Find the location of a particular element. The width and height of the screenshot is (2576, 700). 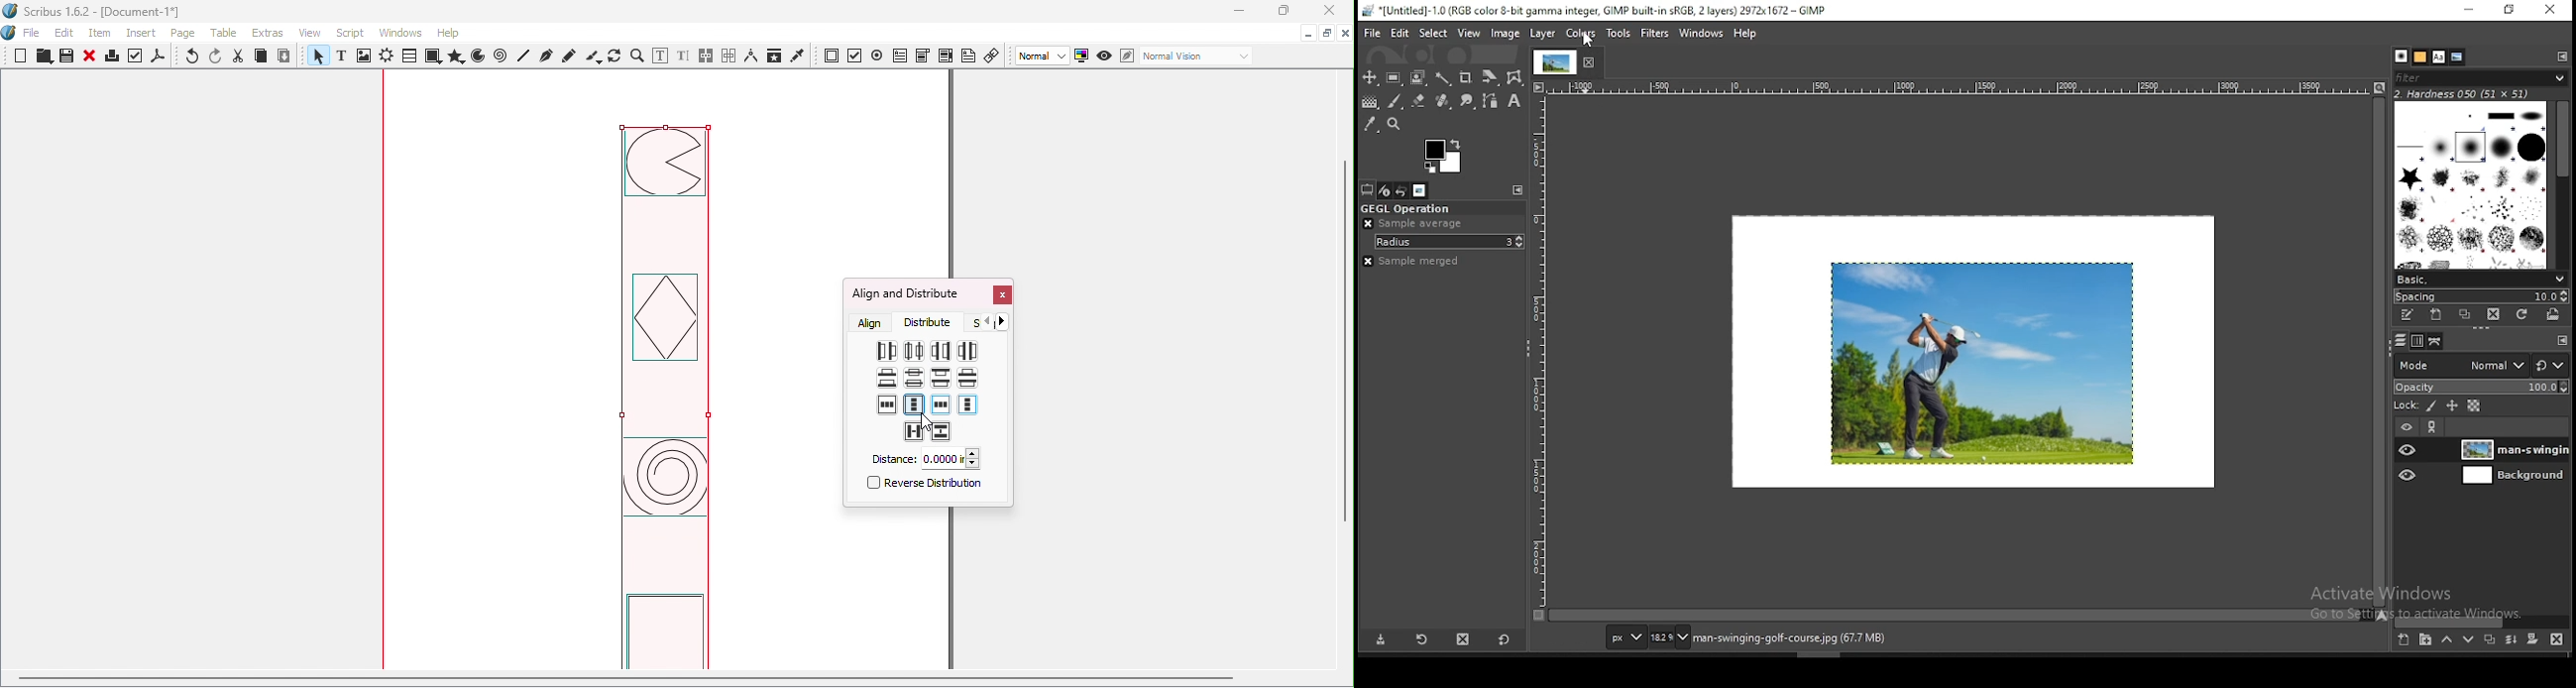

Preflight verifier is located at coordinates (136, 58).